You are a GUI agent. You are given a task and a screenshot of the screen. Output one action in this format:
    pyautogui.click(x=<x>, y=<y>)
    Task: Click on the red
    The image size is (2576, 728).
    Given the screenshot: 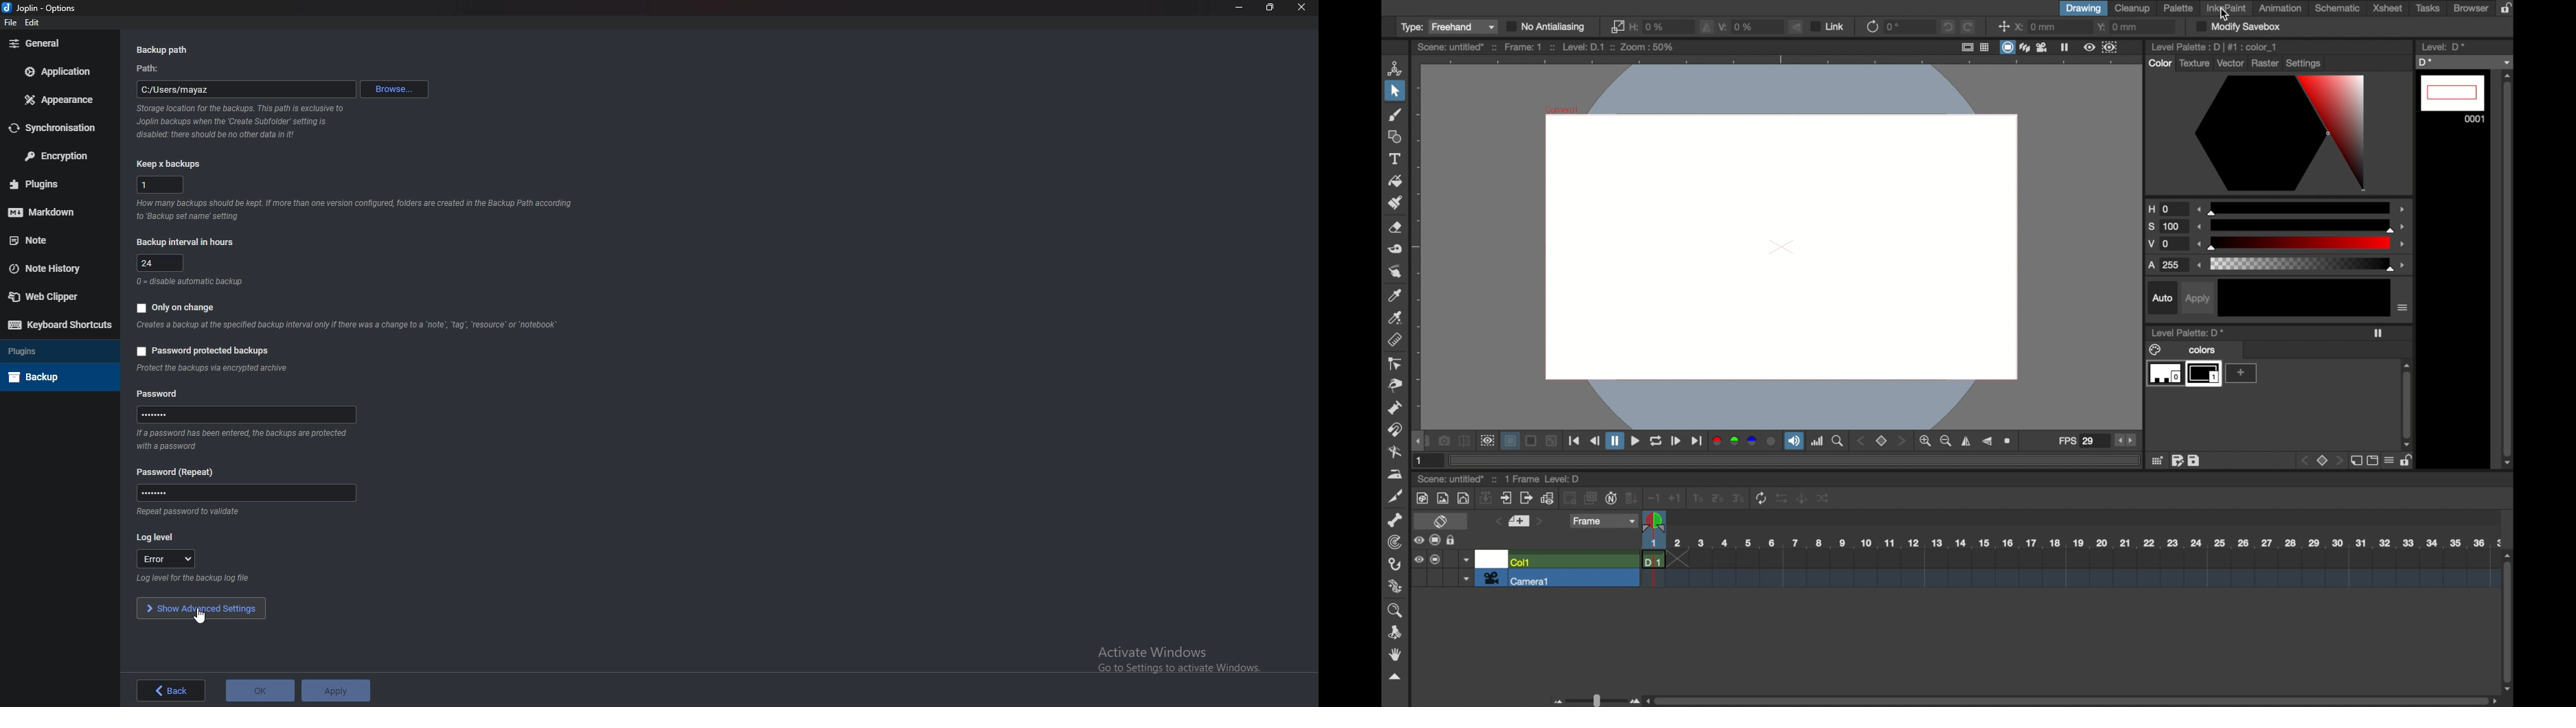 What is the action you would take?
    pyautogui.click(x=1715, y=441)
    